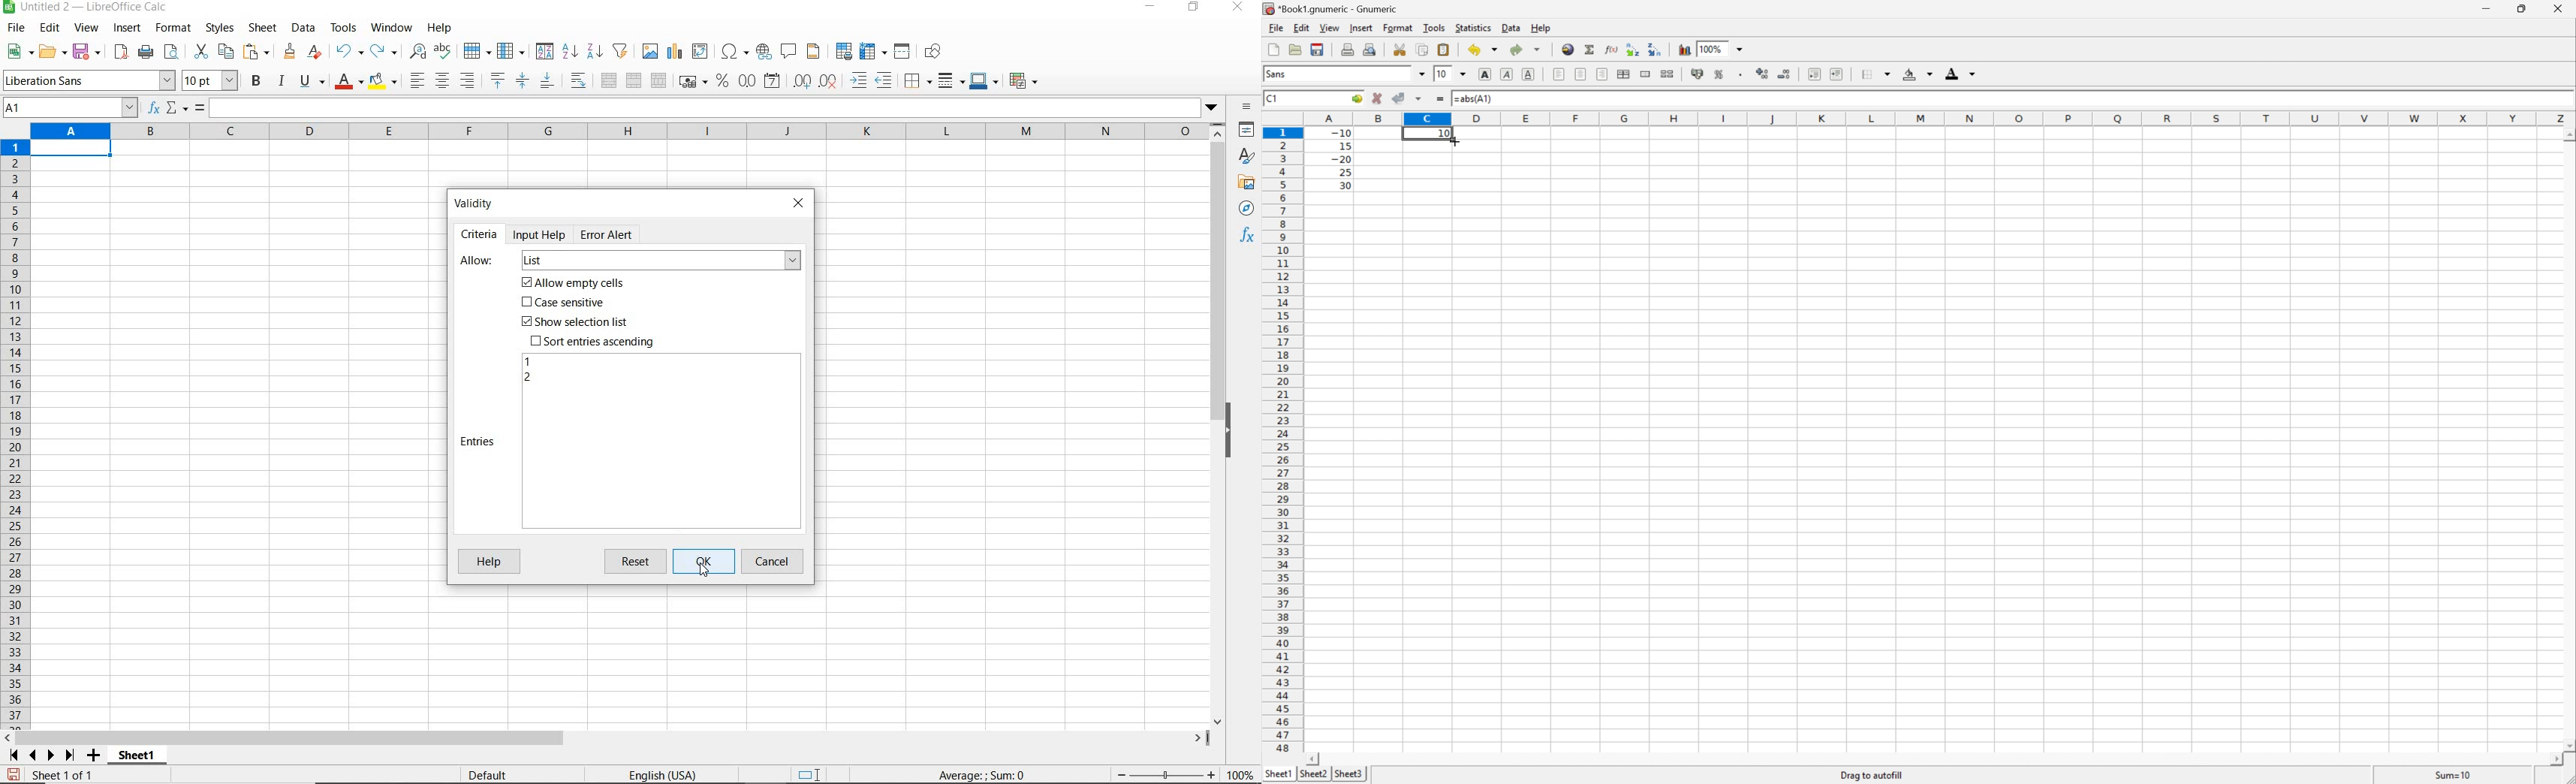 This screenshot has width=2576, height=784. Describe the element at coordinates (258, 80) in the screenshot. I see `bold` at that location.